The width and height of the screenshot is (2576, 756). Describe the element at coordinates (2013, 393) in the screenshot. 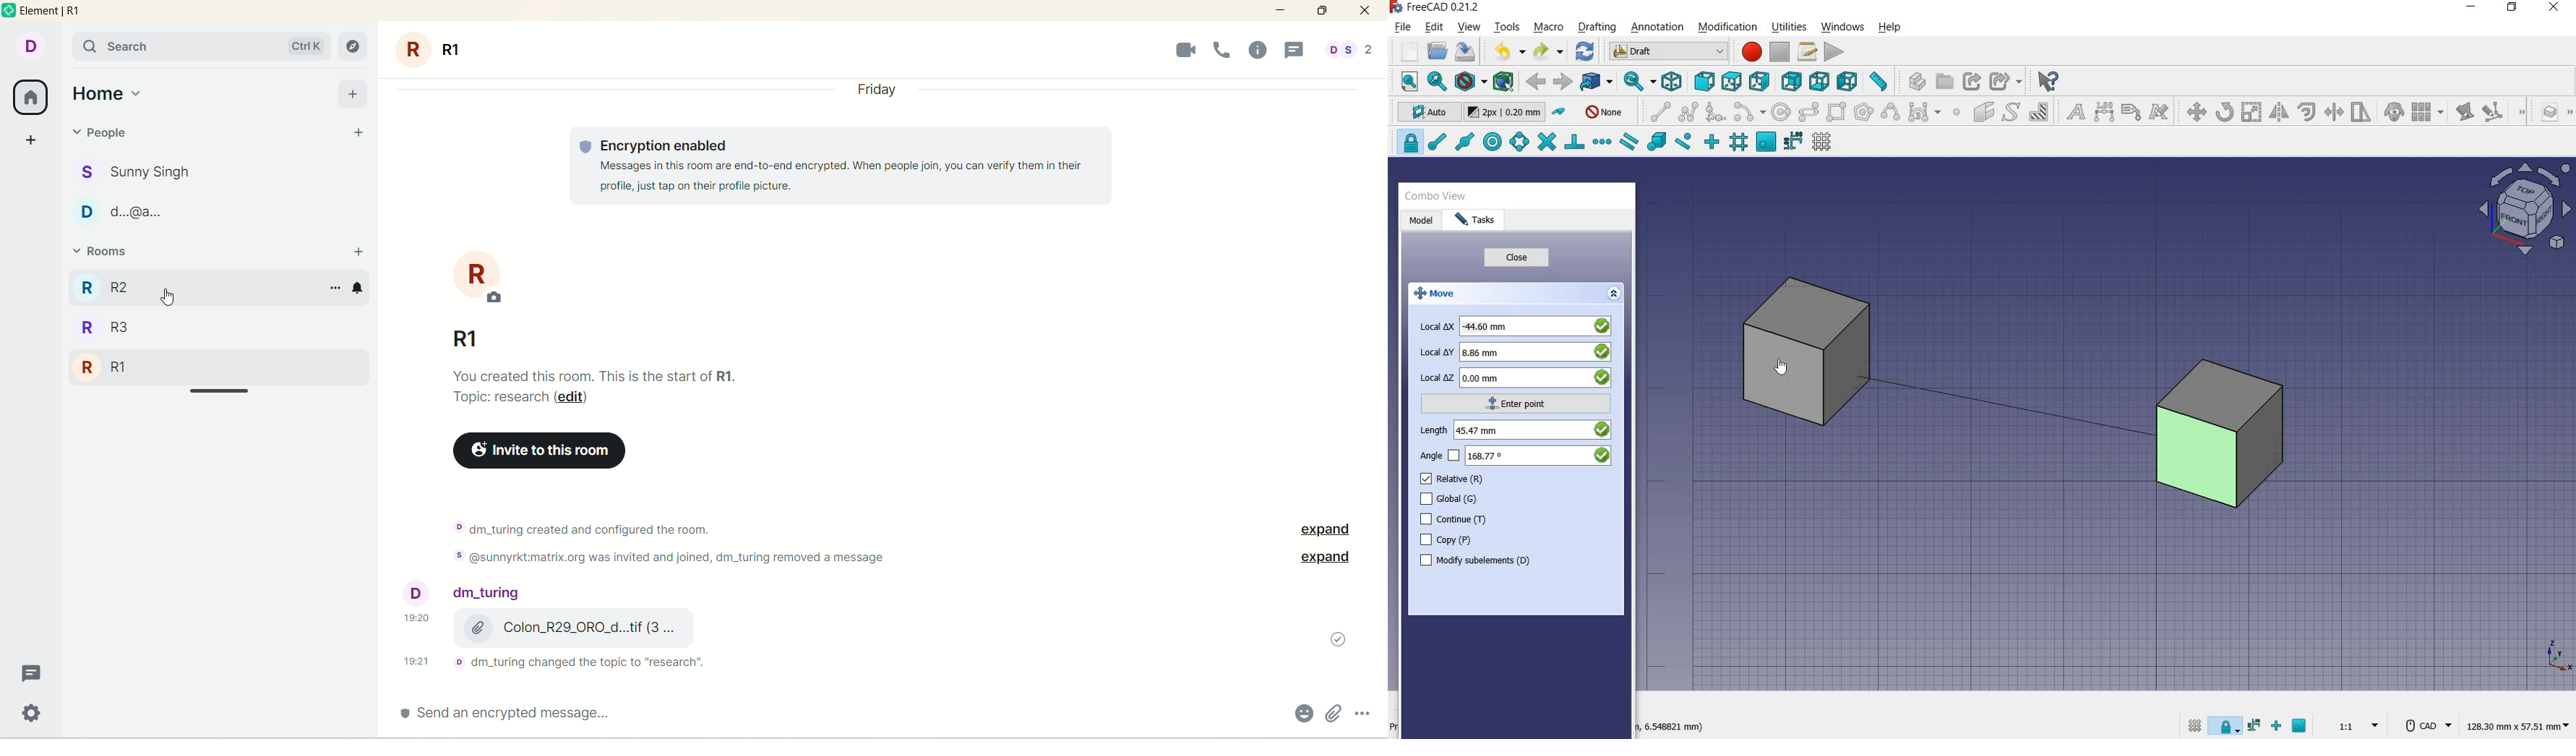

I see `moving cube from current position` at that location.